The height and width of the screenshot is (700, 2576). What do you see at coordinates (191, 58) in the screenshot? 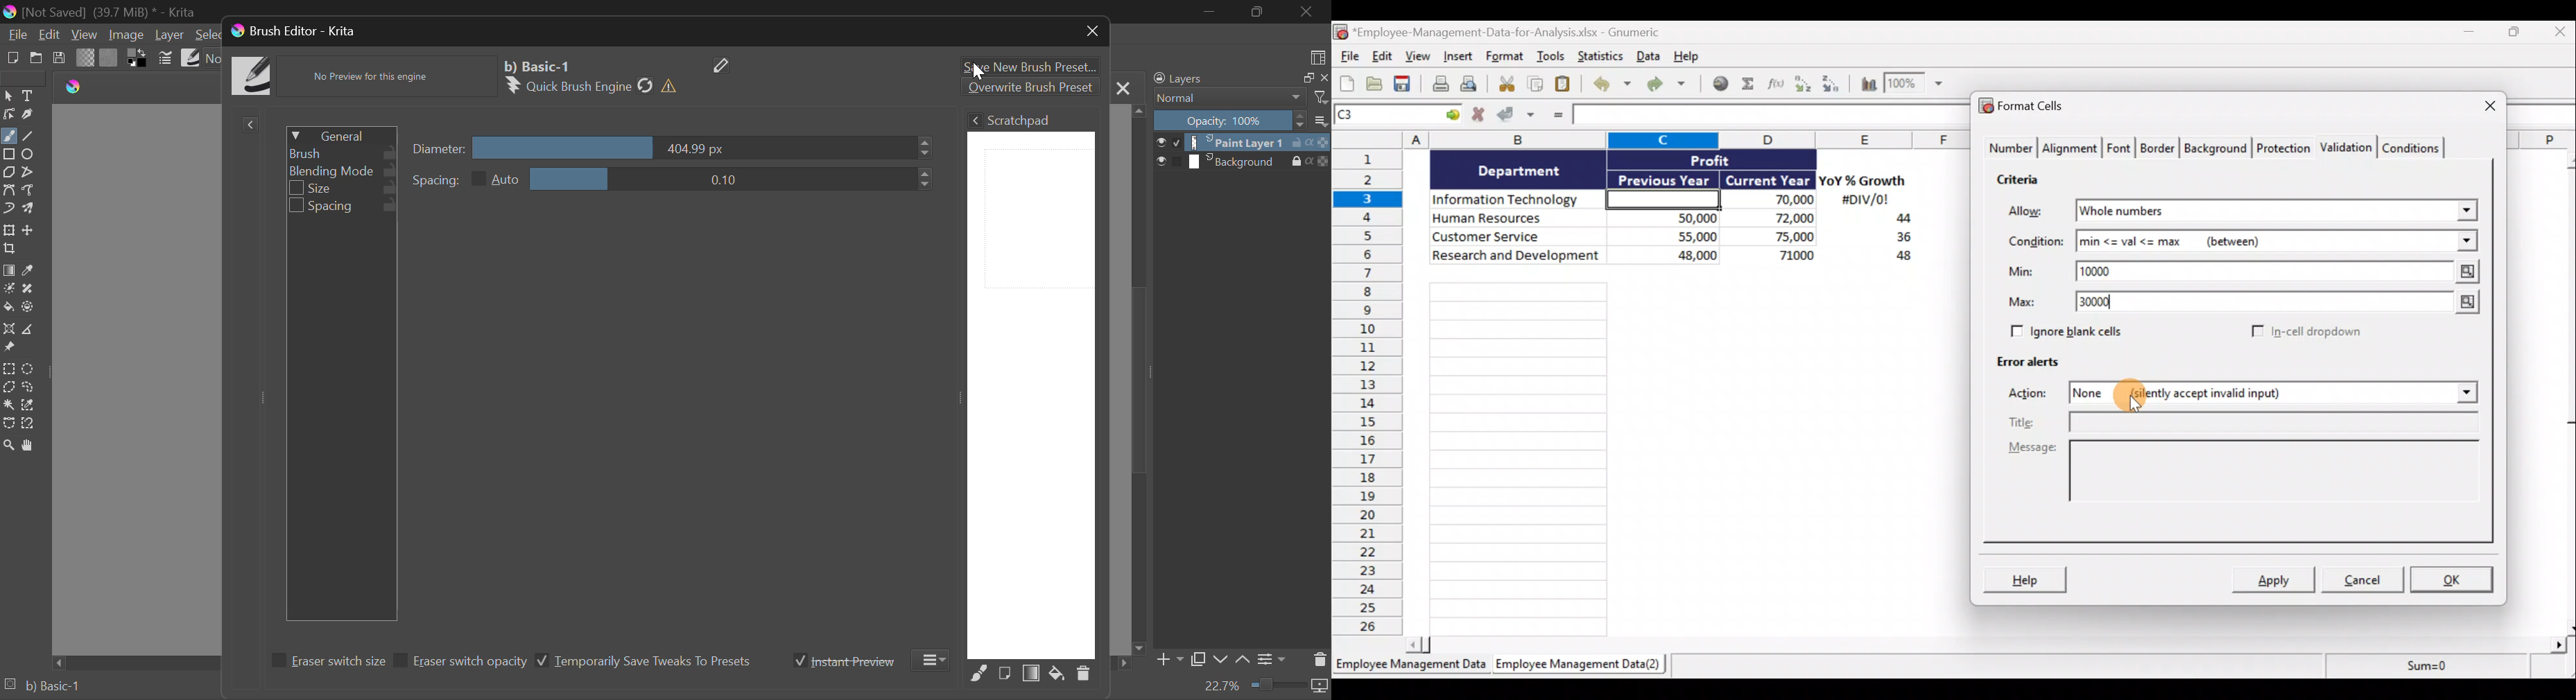
I see `Brush Presets` at bounding box center [191, 58].